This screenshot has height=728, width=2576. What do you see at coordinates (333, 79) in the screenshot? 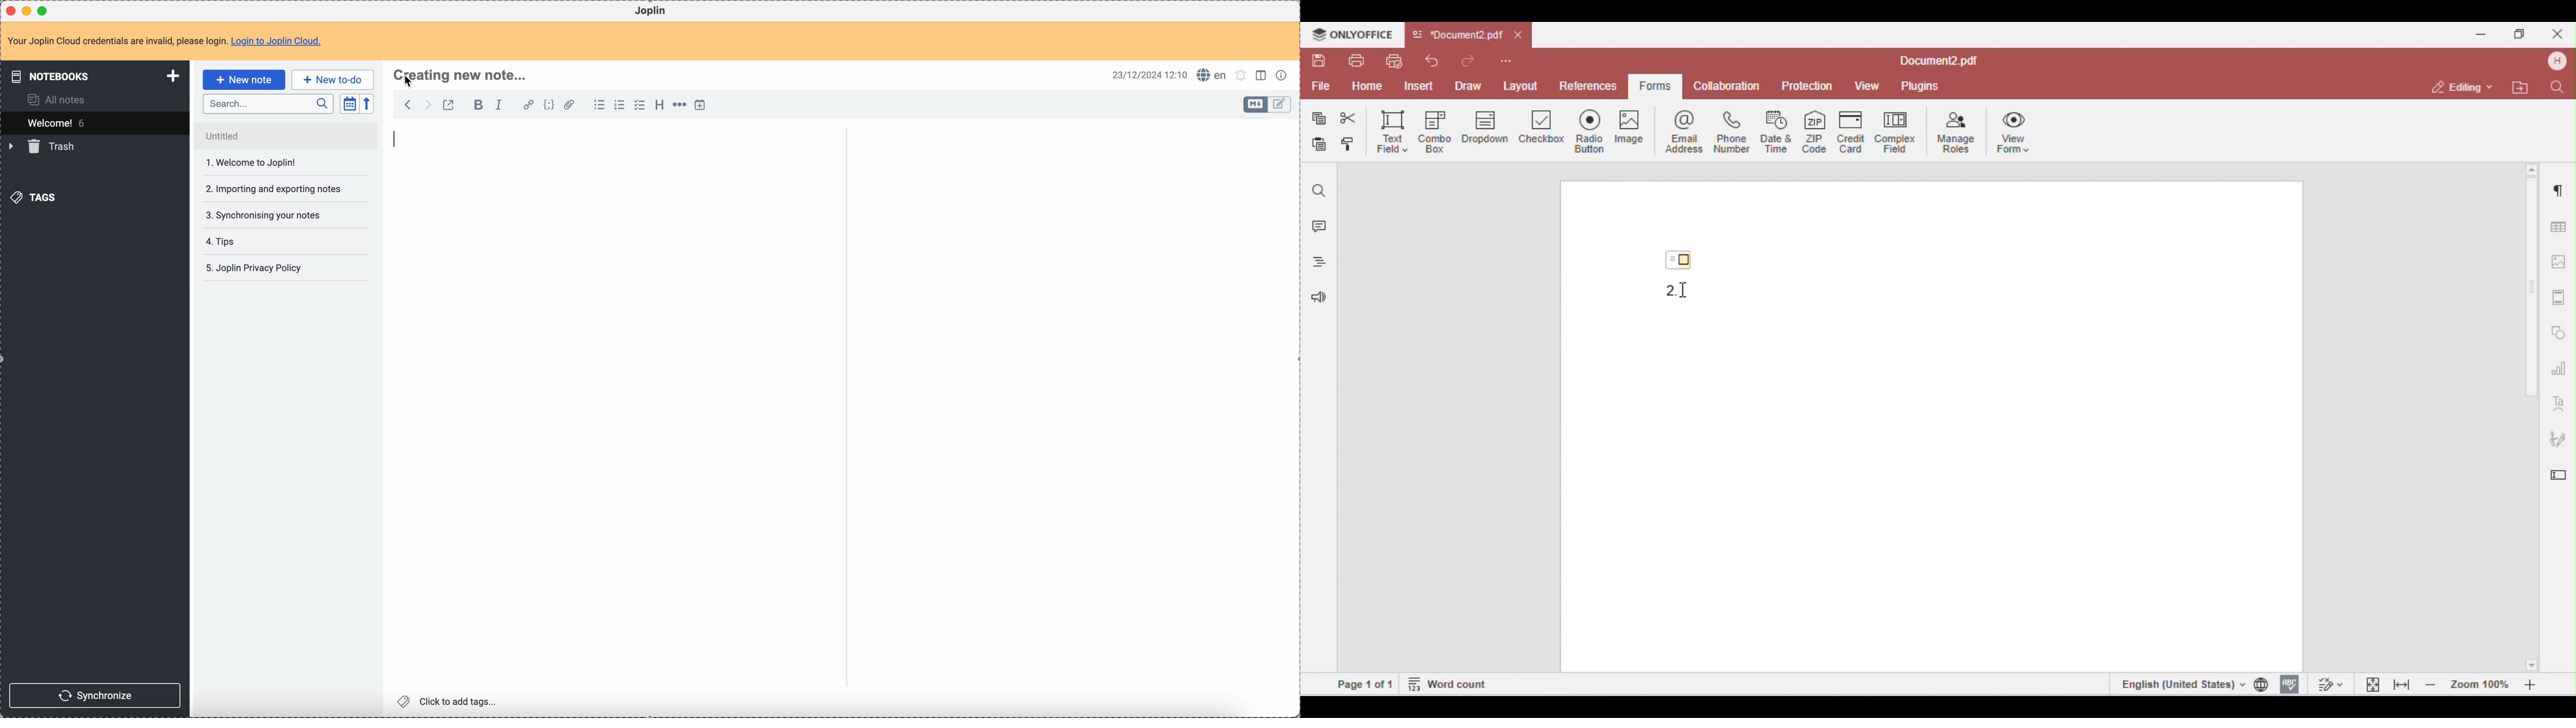
I see `new to-do` at bounding box center [333, 79].